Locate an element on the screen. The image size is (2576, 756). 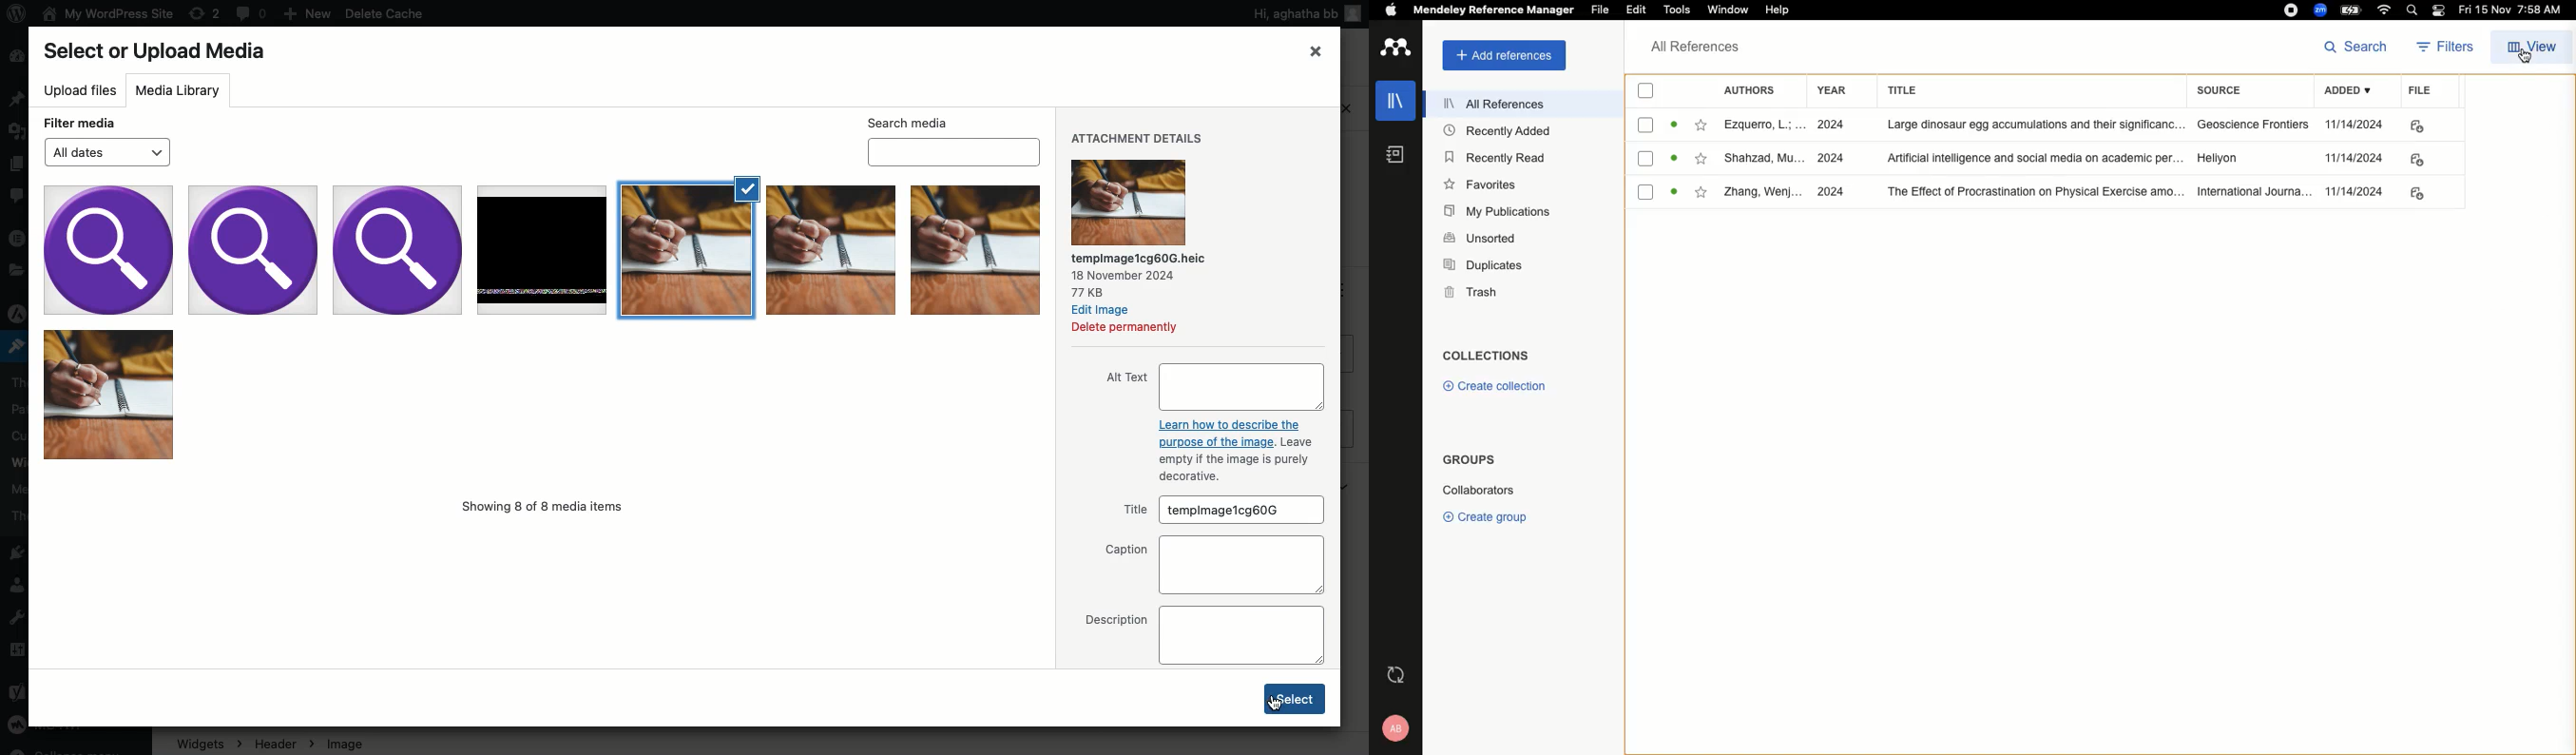
Create collection is located at coordinates (1490, 386).